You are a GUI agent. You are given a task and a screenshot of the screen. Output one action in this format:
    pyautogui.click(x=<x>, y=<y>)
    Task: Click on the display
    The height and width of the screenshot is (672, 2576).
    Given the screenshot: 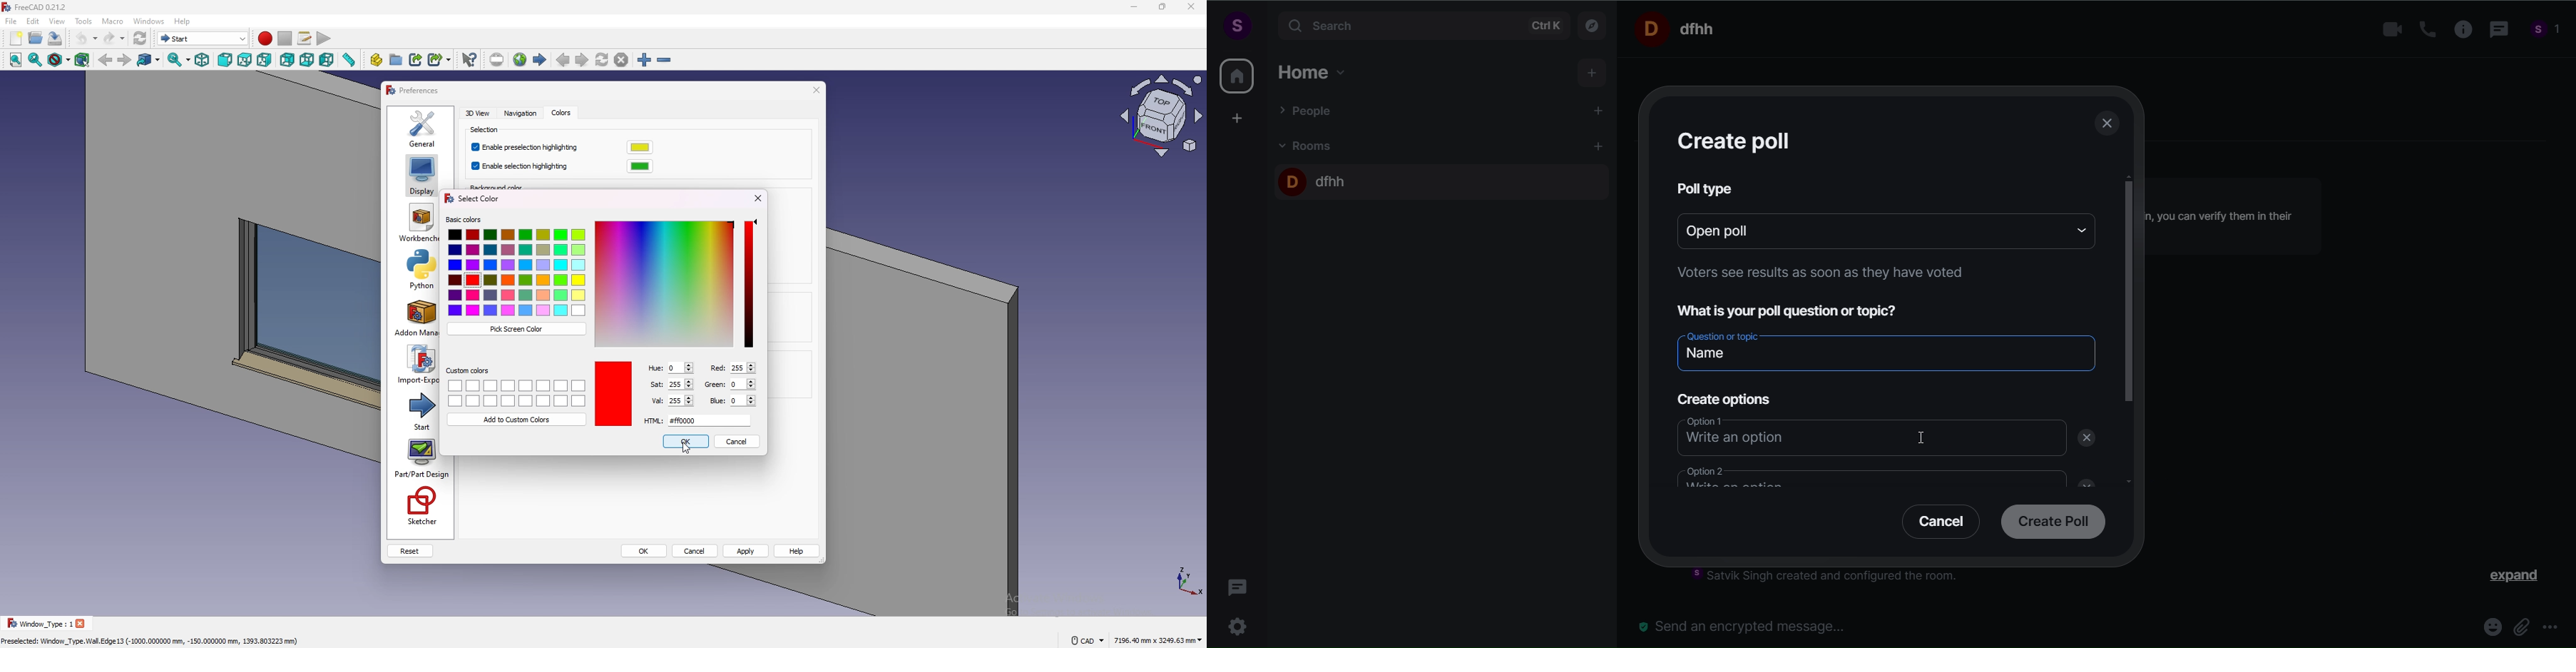 What is the action you would take?
    pyautogui.click(x=421, y=175)
    